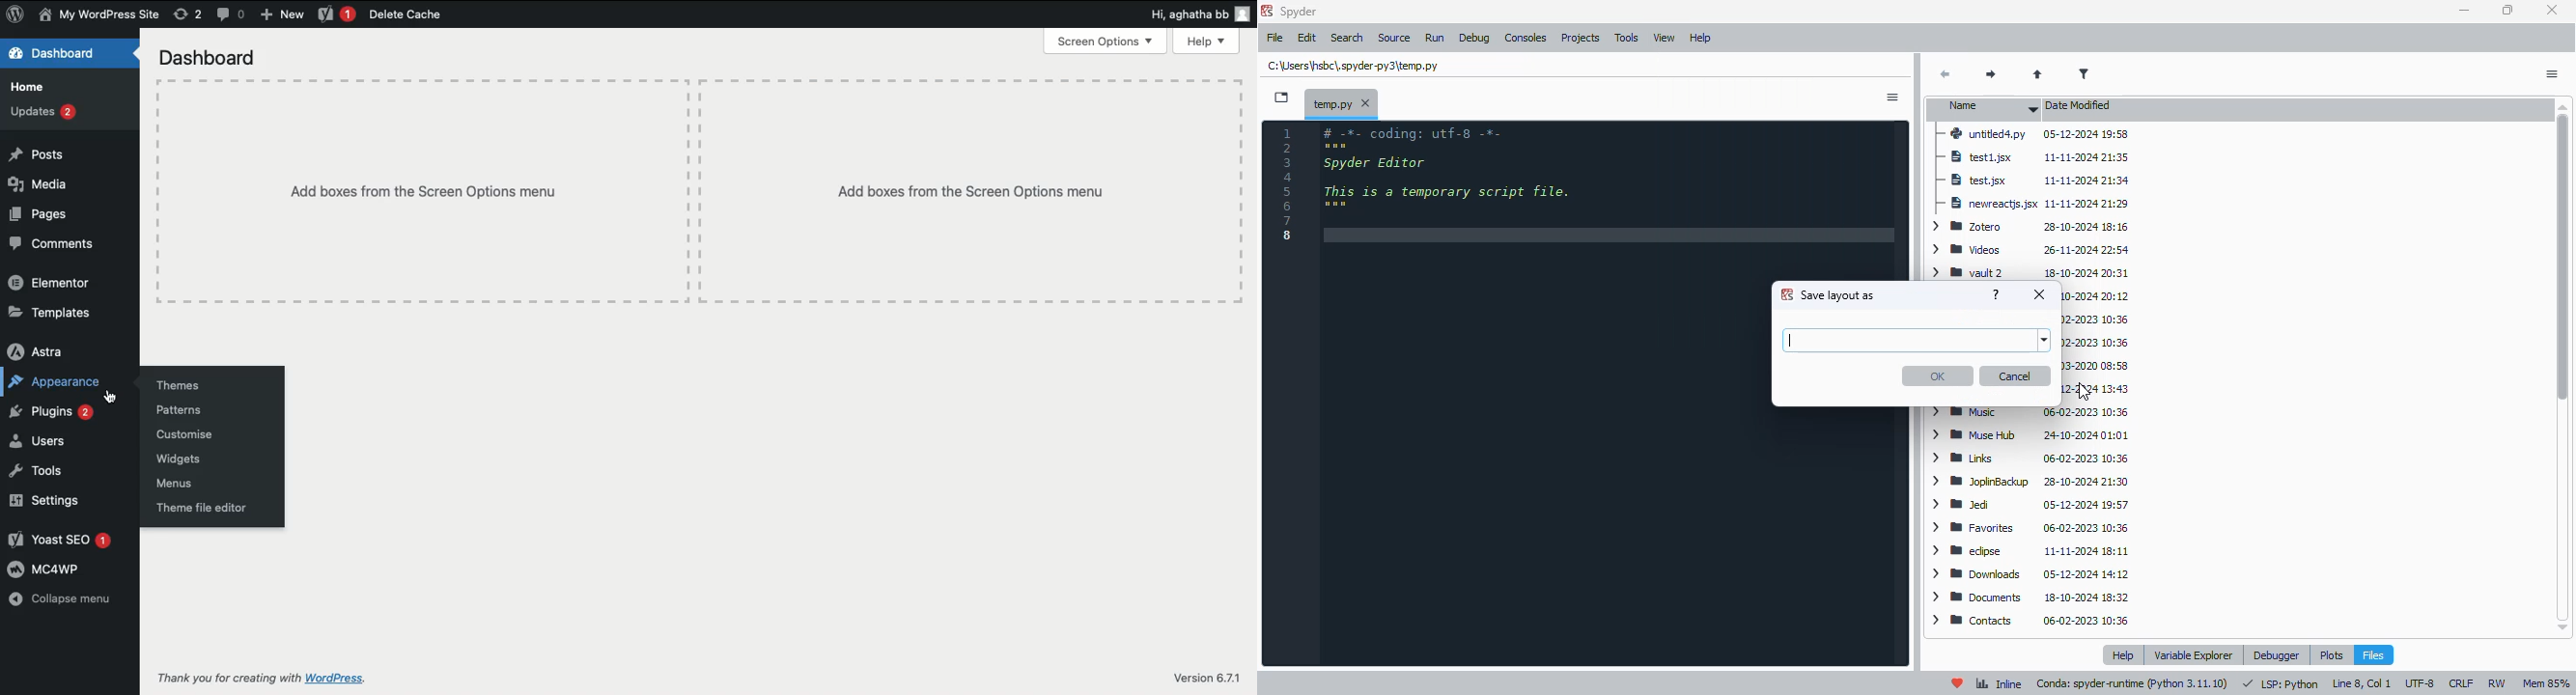  Describe the element at coordinates (2035, 202) in the screenshot. I see `newreactjs.jsx` at that location.